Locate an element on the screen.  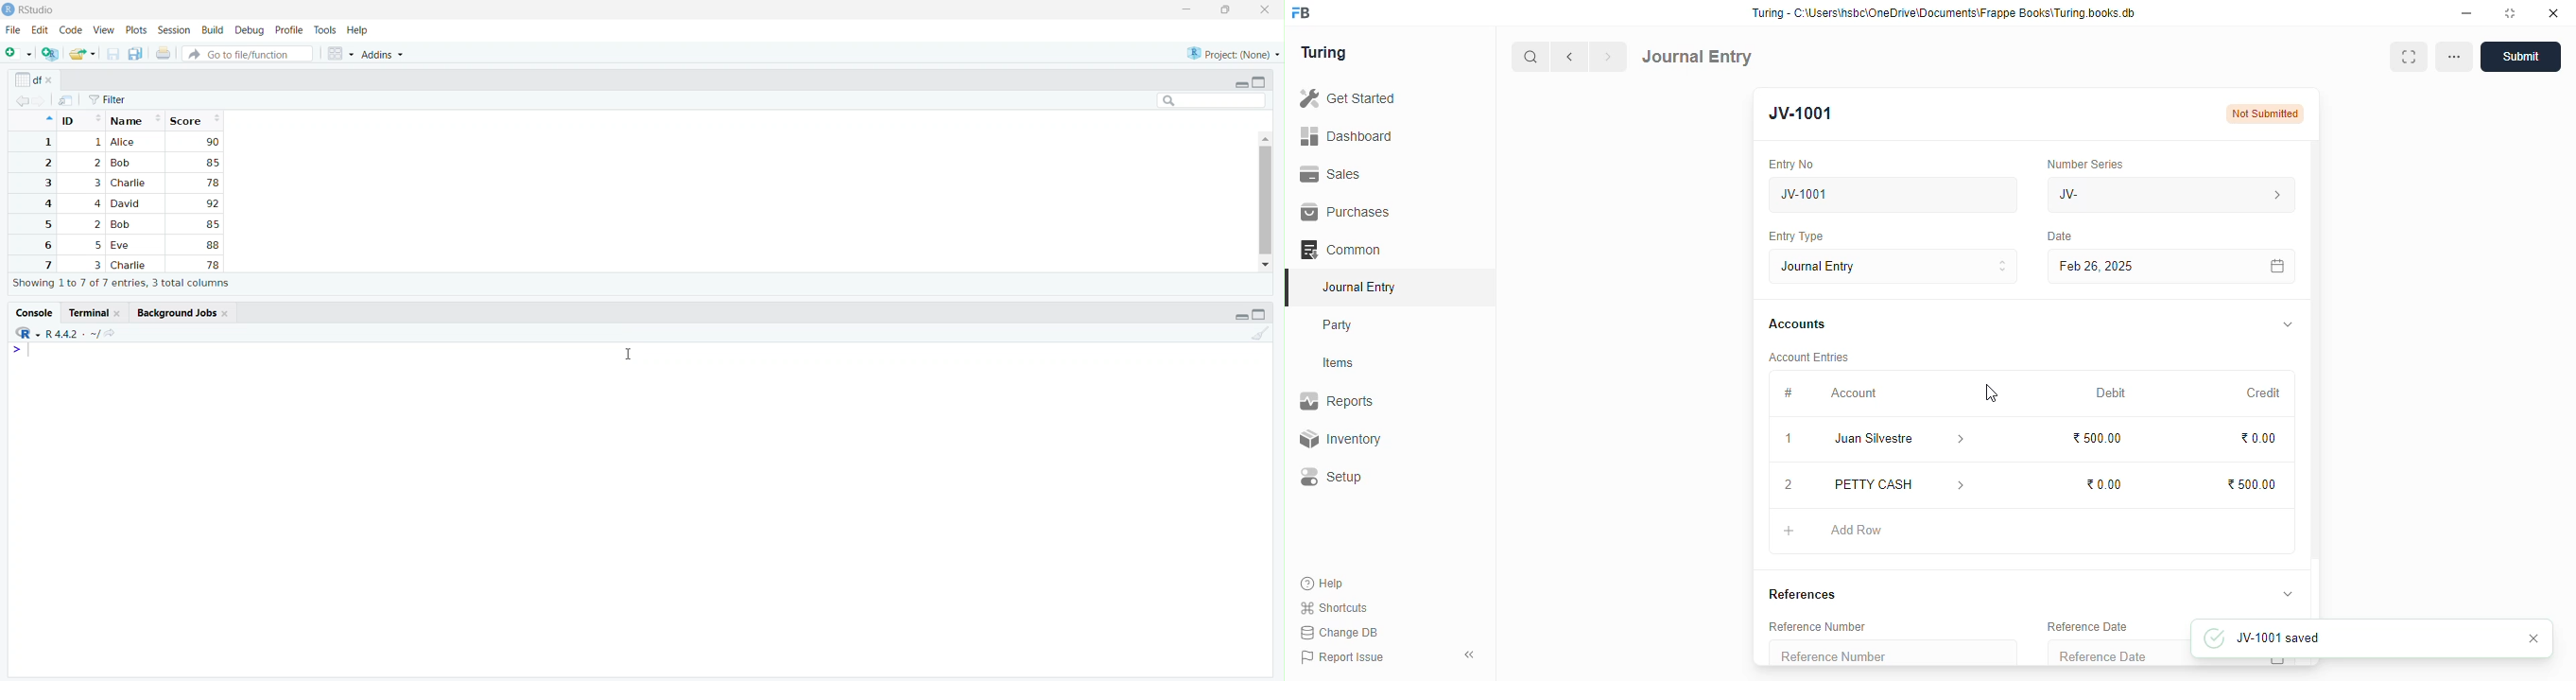
journal entry is located at coordinates (1698, 56).